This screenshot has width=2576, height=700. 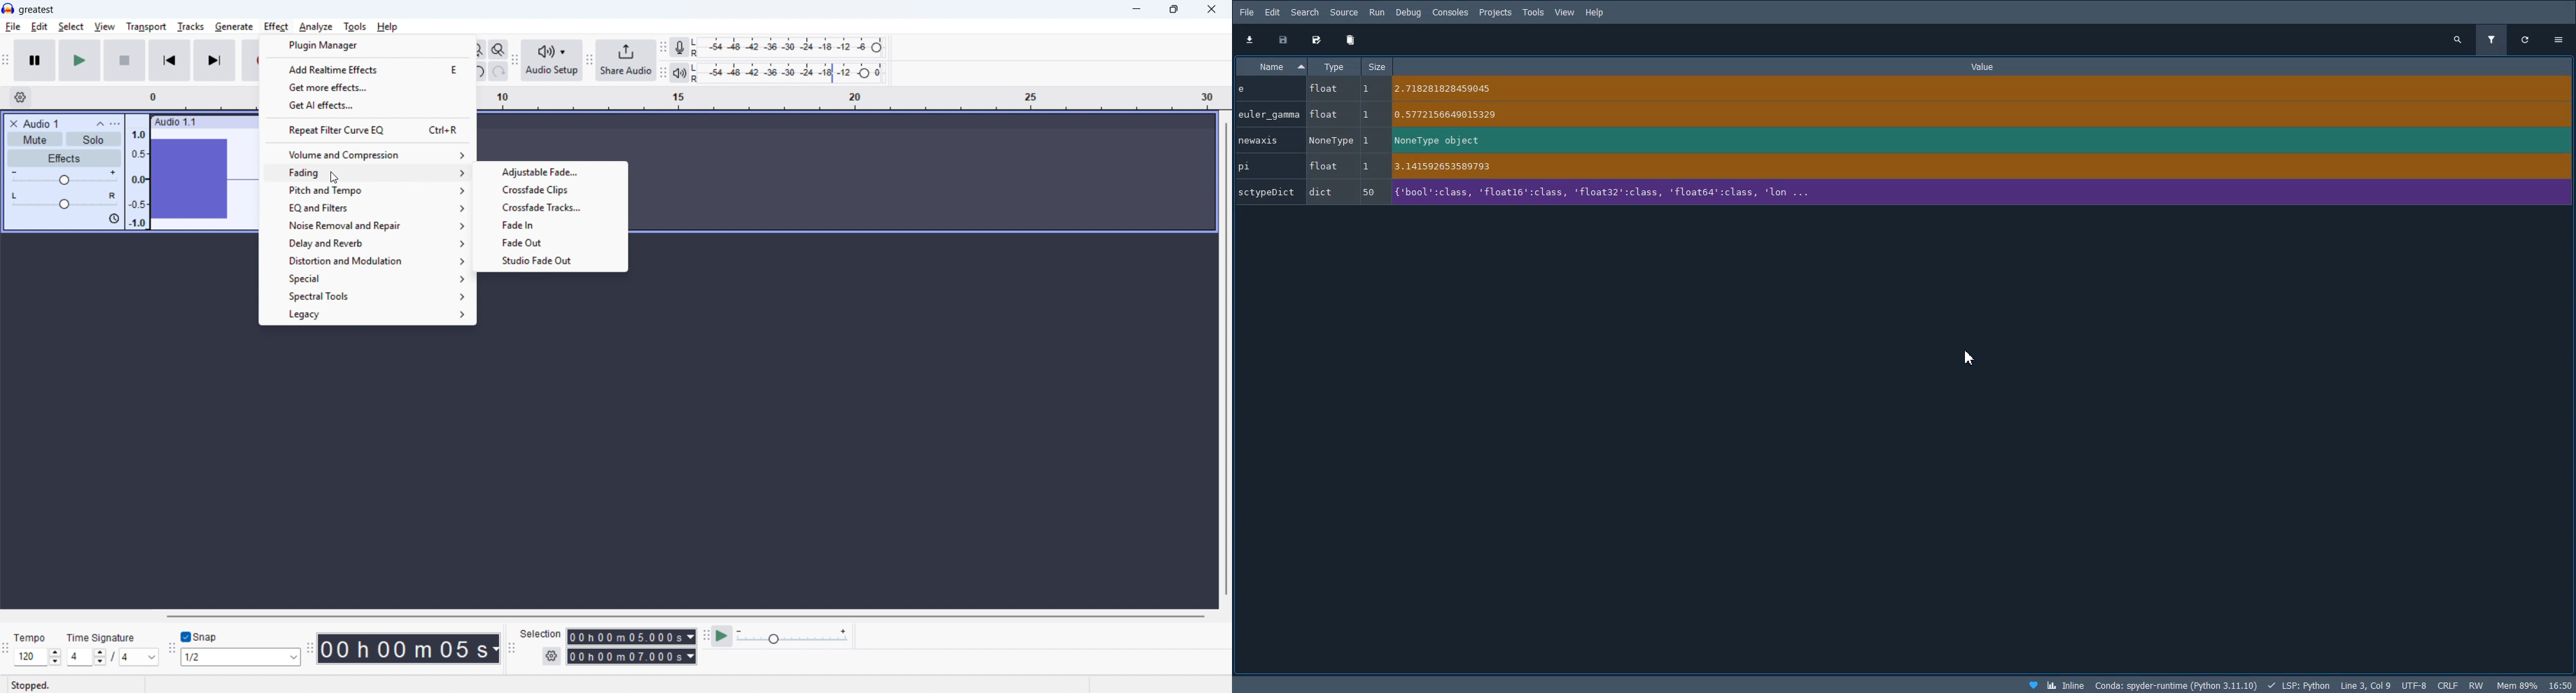 I want to click on analyse, so click(x=315, y=28).